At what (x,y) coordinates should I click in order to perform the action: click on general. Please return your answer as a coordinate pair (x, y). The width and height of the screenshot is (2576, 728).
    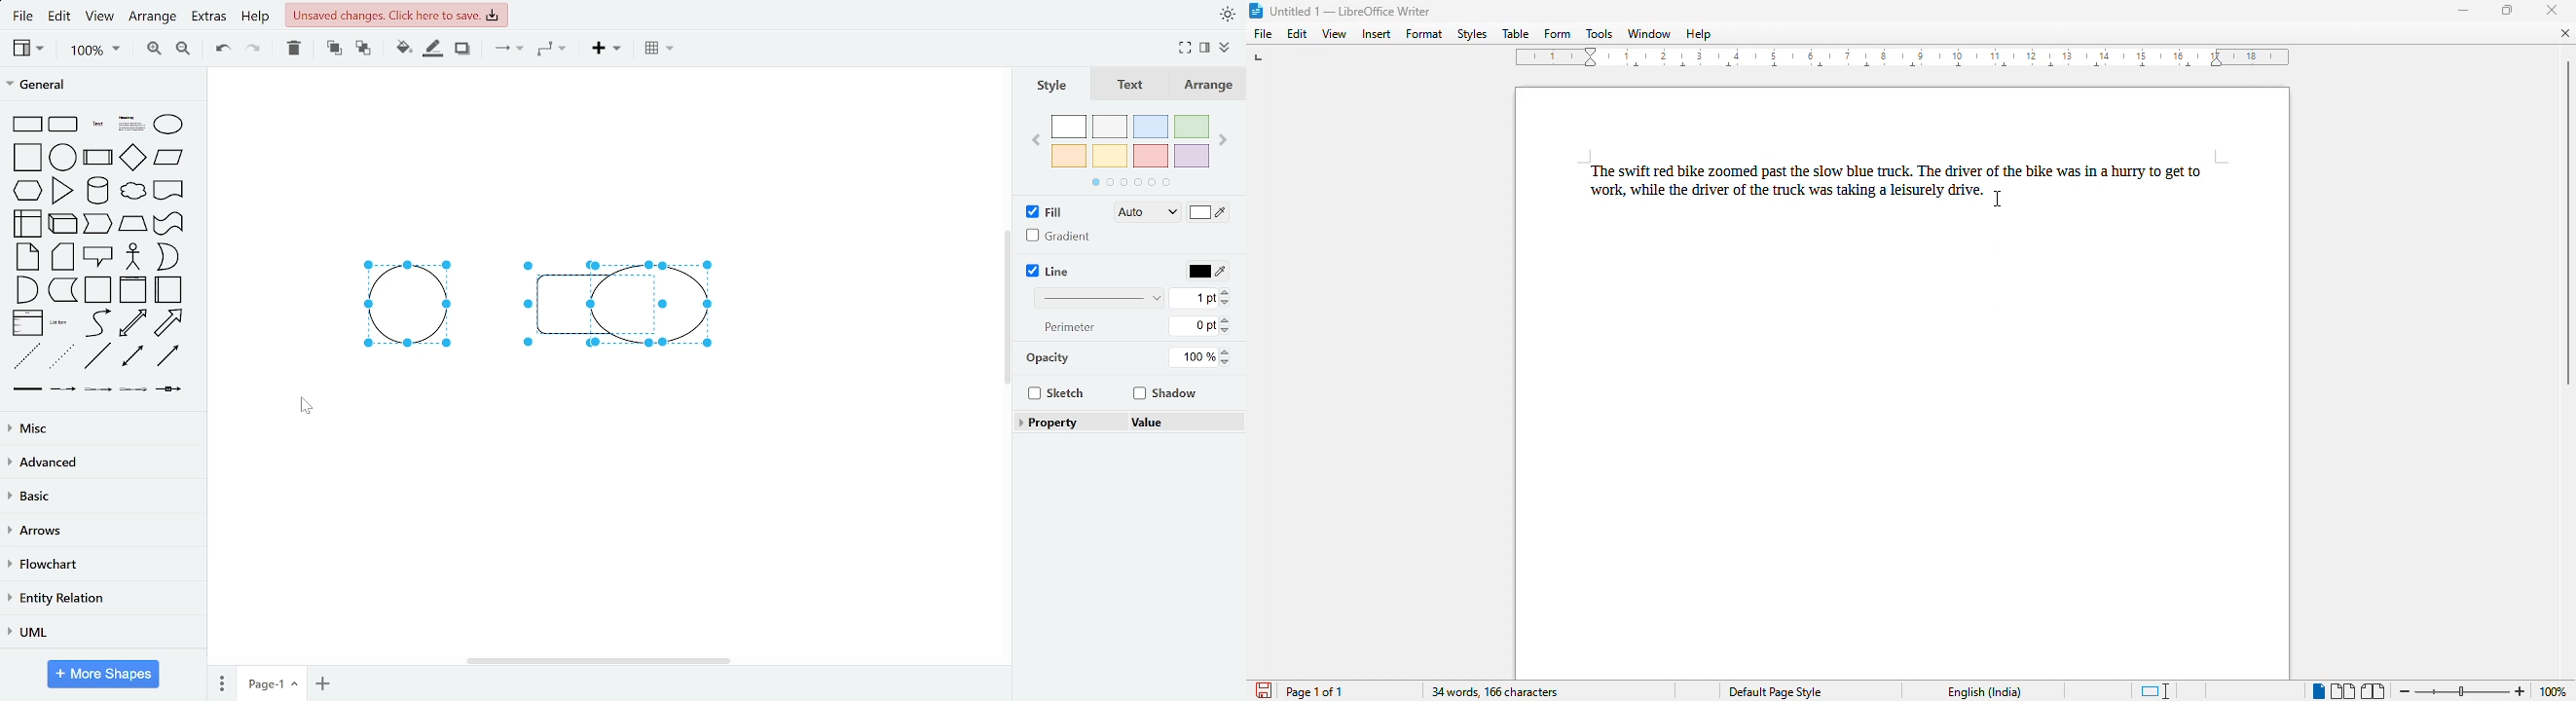
    Looking at the image, I should click on (99, 86).